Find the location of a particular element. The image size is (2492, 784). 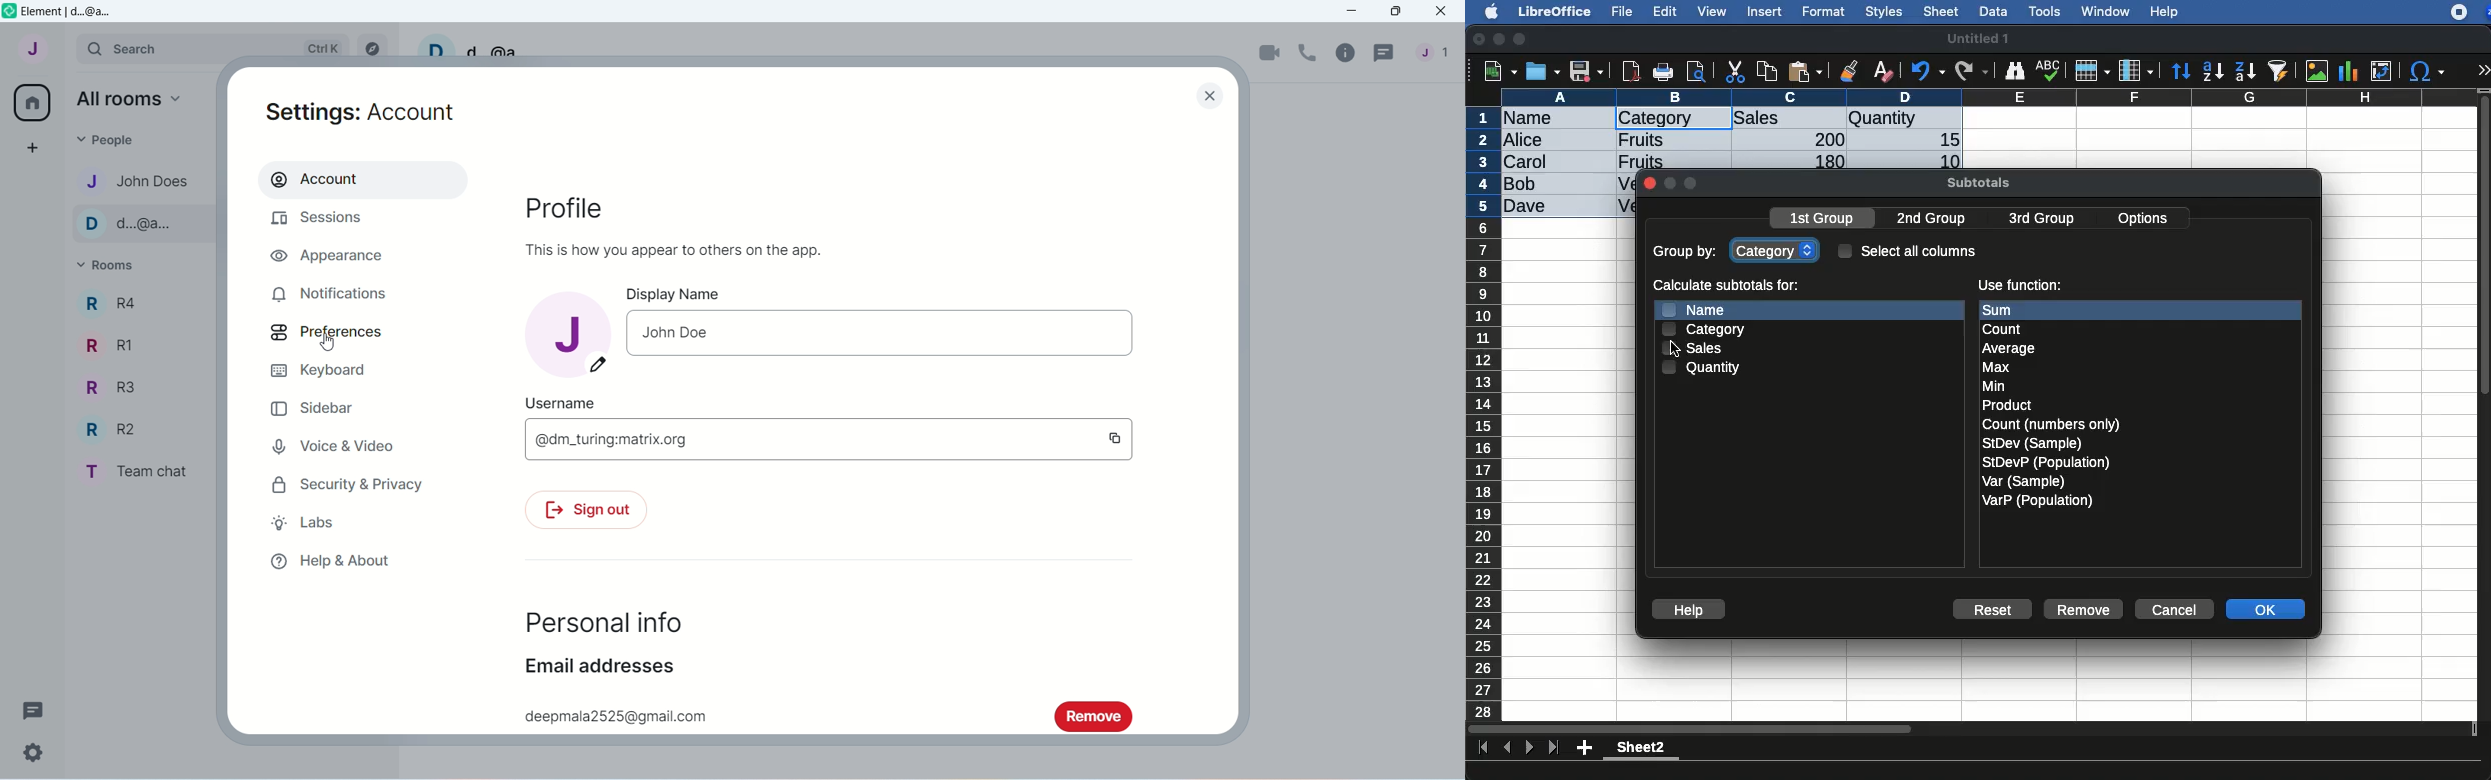

sheet 2 is located at coordinates (1641, 750).